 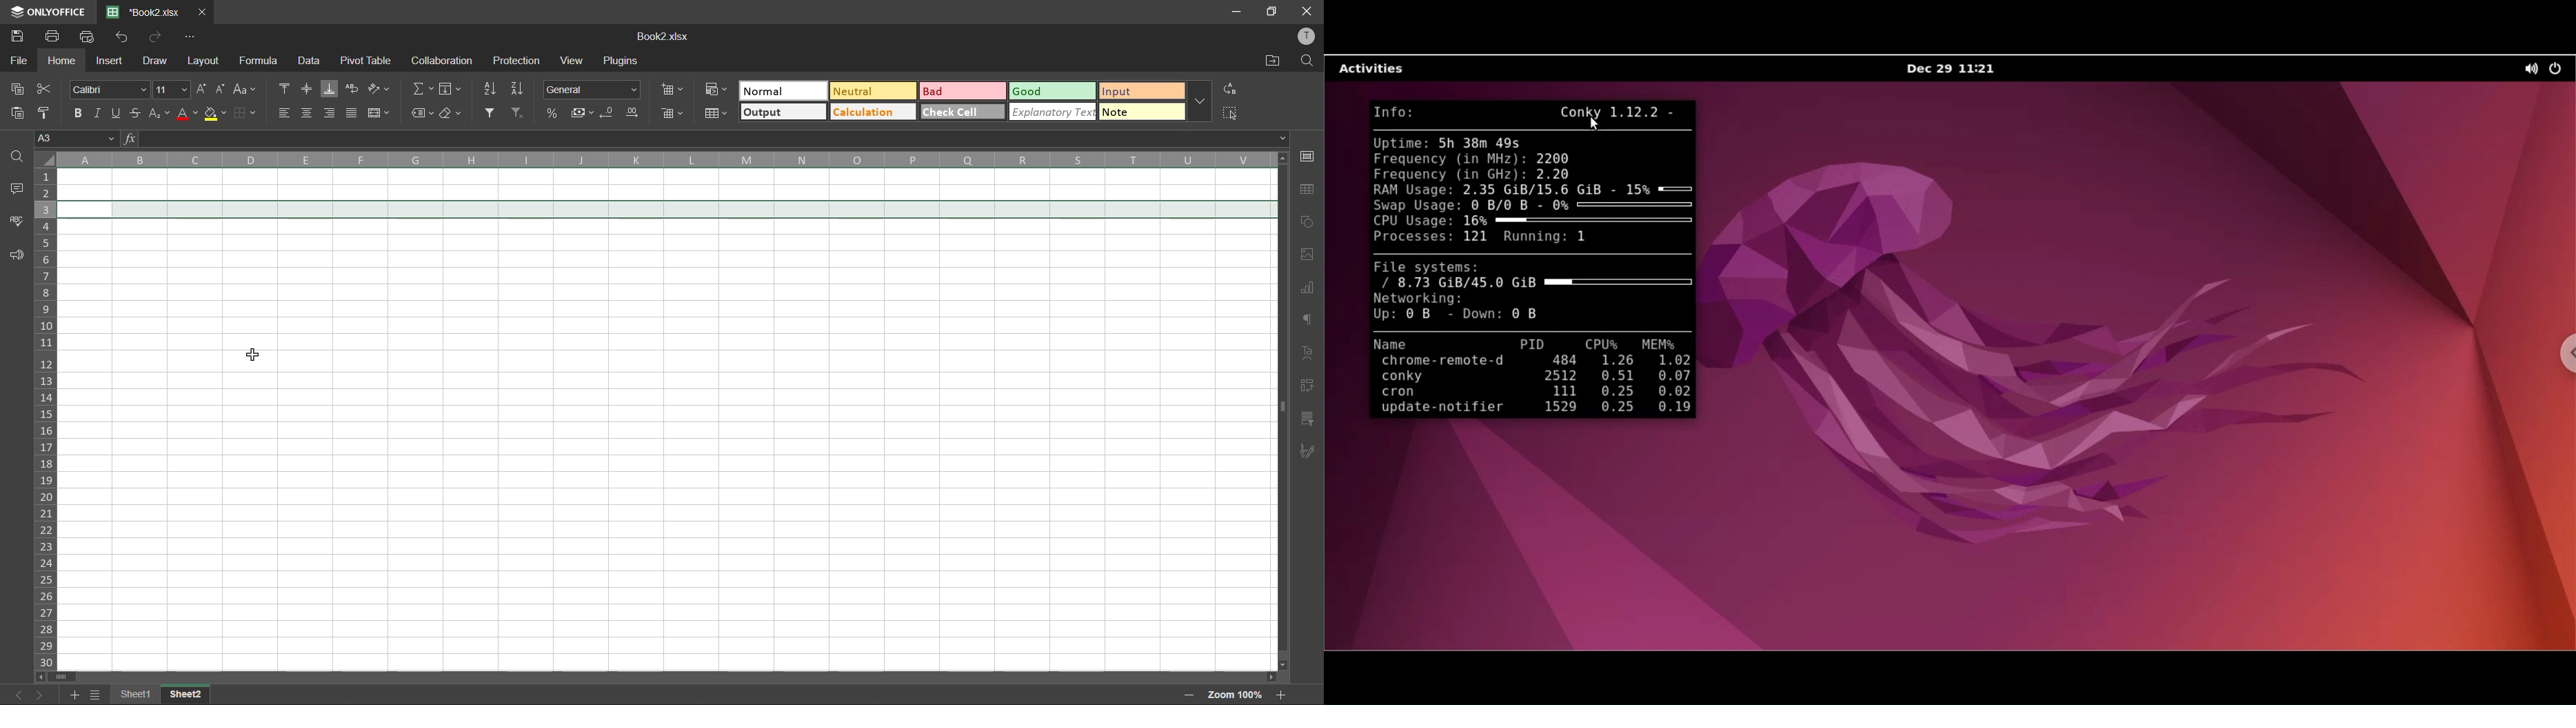 I want to click on sheet1, so click(x=139, y=693).